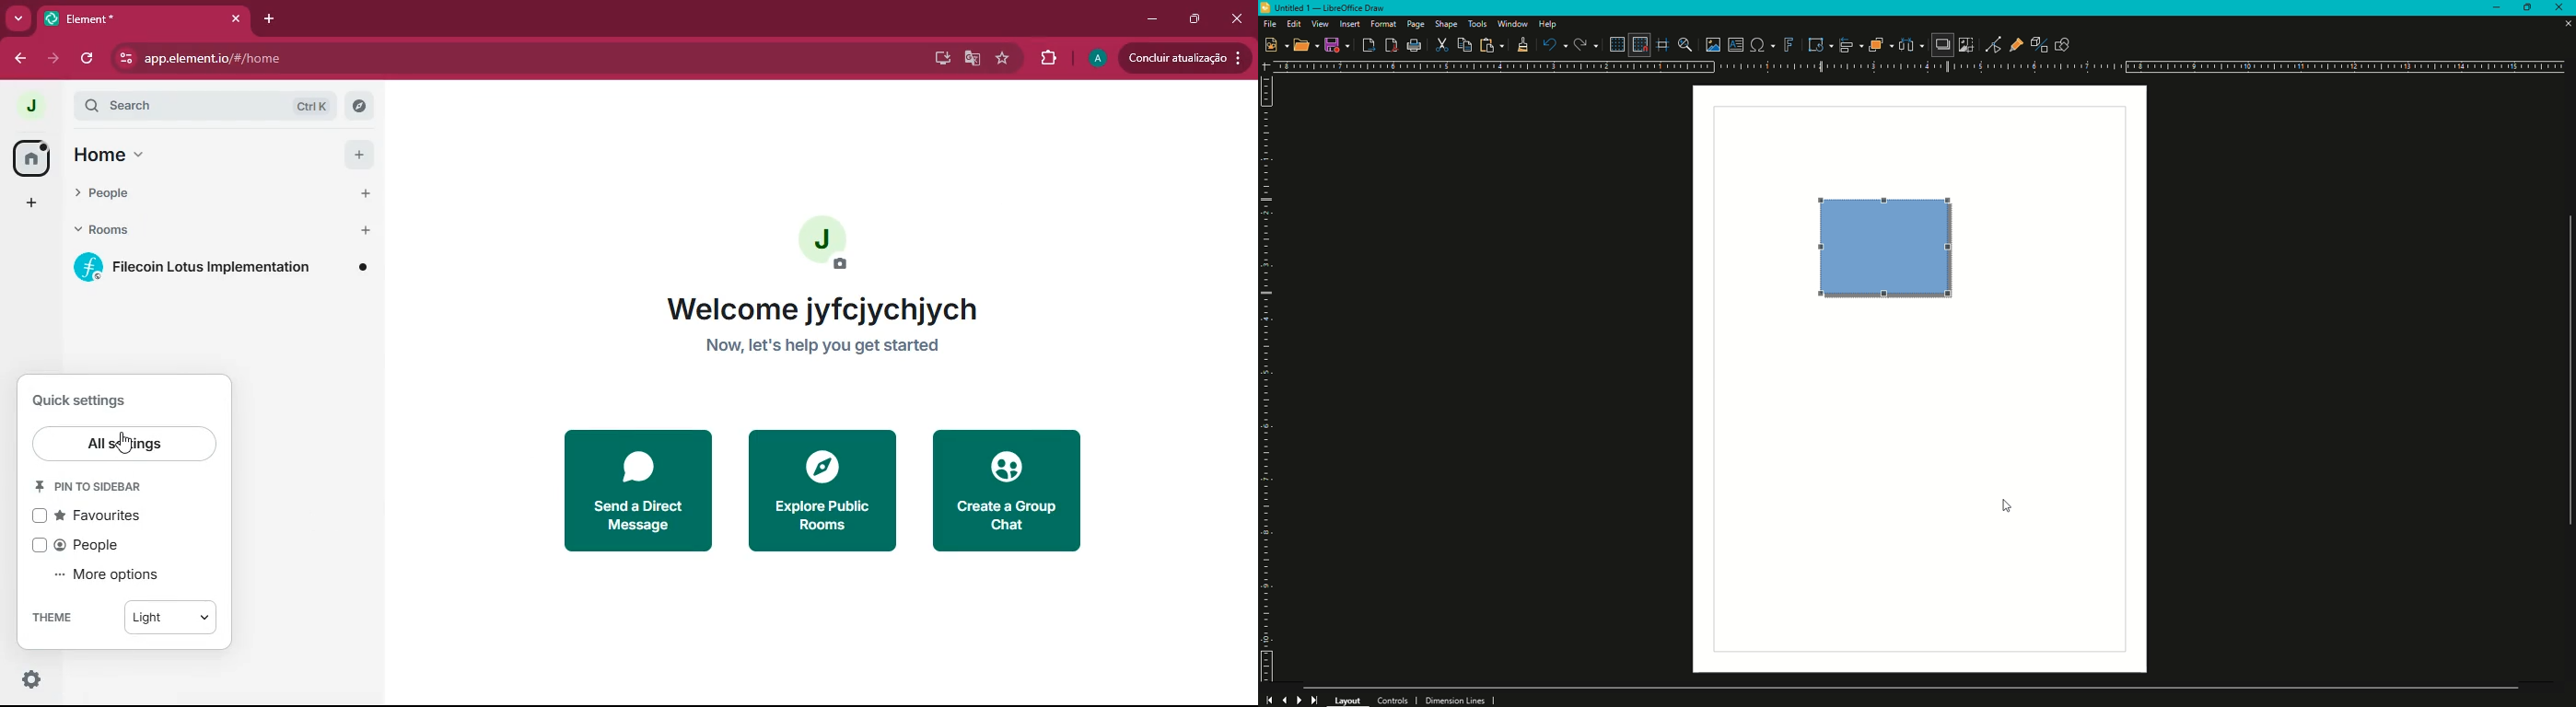 The width and height of the screenshot is (2576, 728). What do you see at coordinates (2526, 9) in the screenshot?
I see `Restore` at bounding box center [2526, 9].